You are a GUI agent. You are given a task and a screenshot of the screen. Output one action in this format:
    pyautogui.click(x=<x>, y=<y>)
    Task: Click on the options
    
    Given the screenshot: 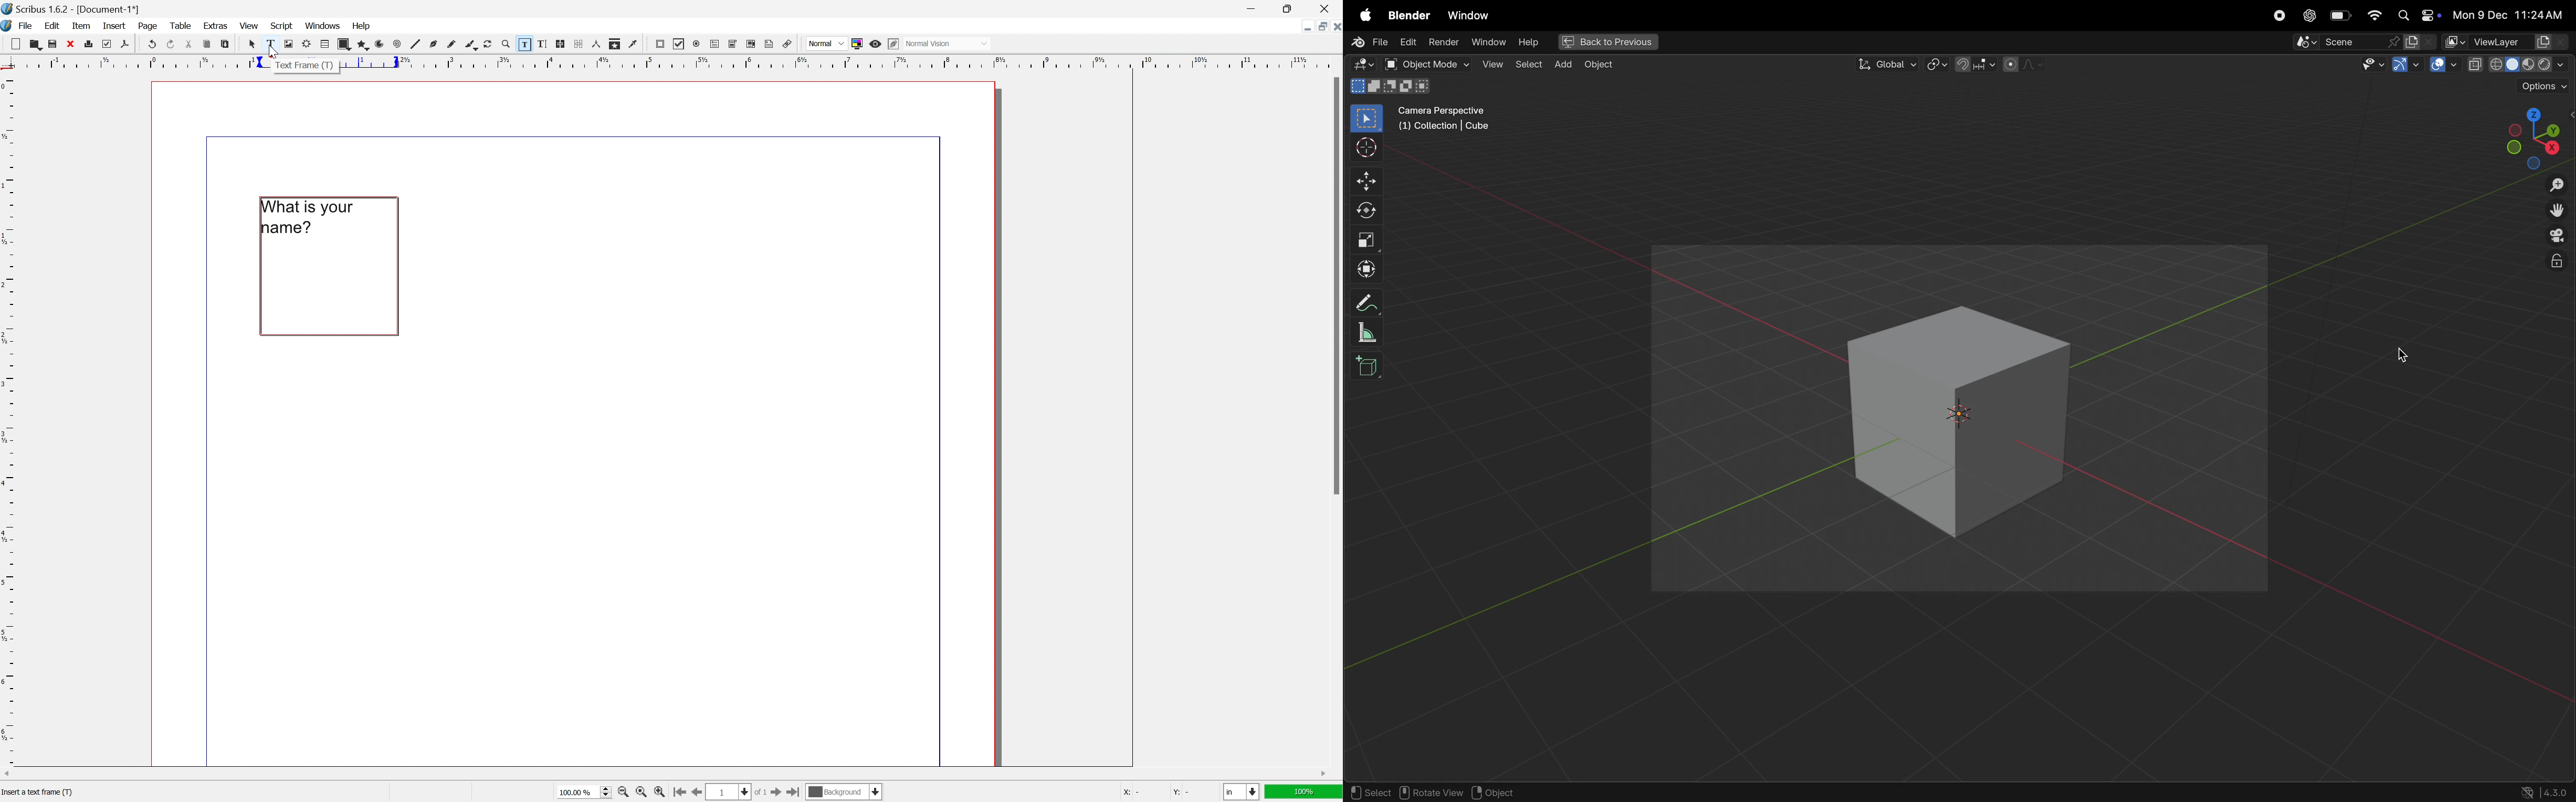 What is the action you would take?
    pyautogui.click(x=2539, y=87)
    